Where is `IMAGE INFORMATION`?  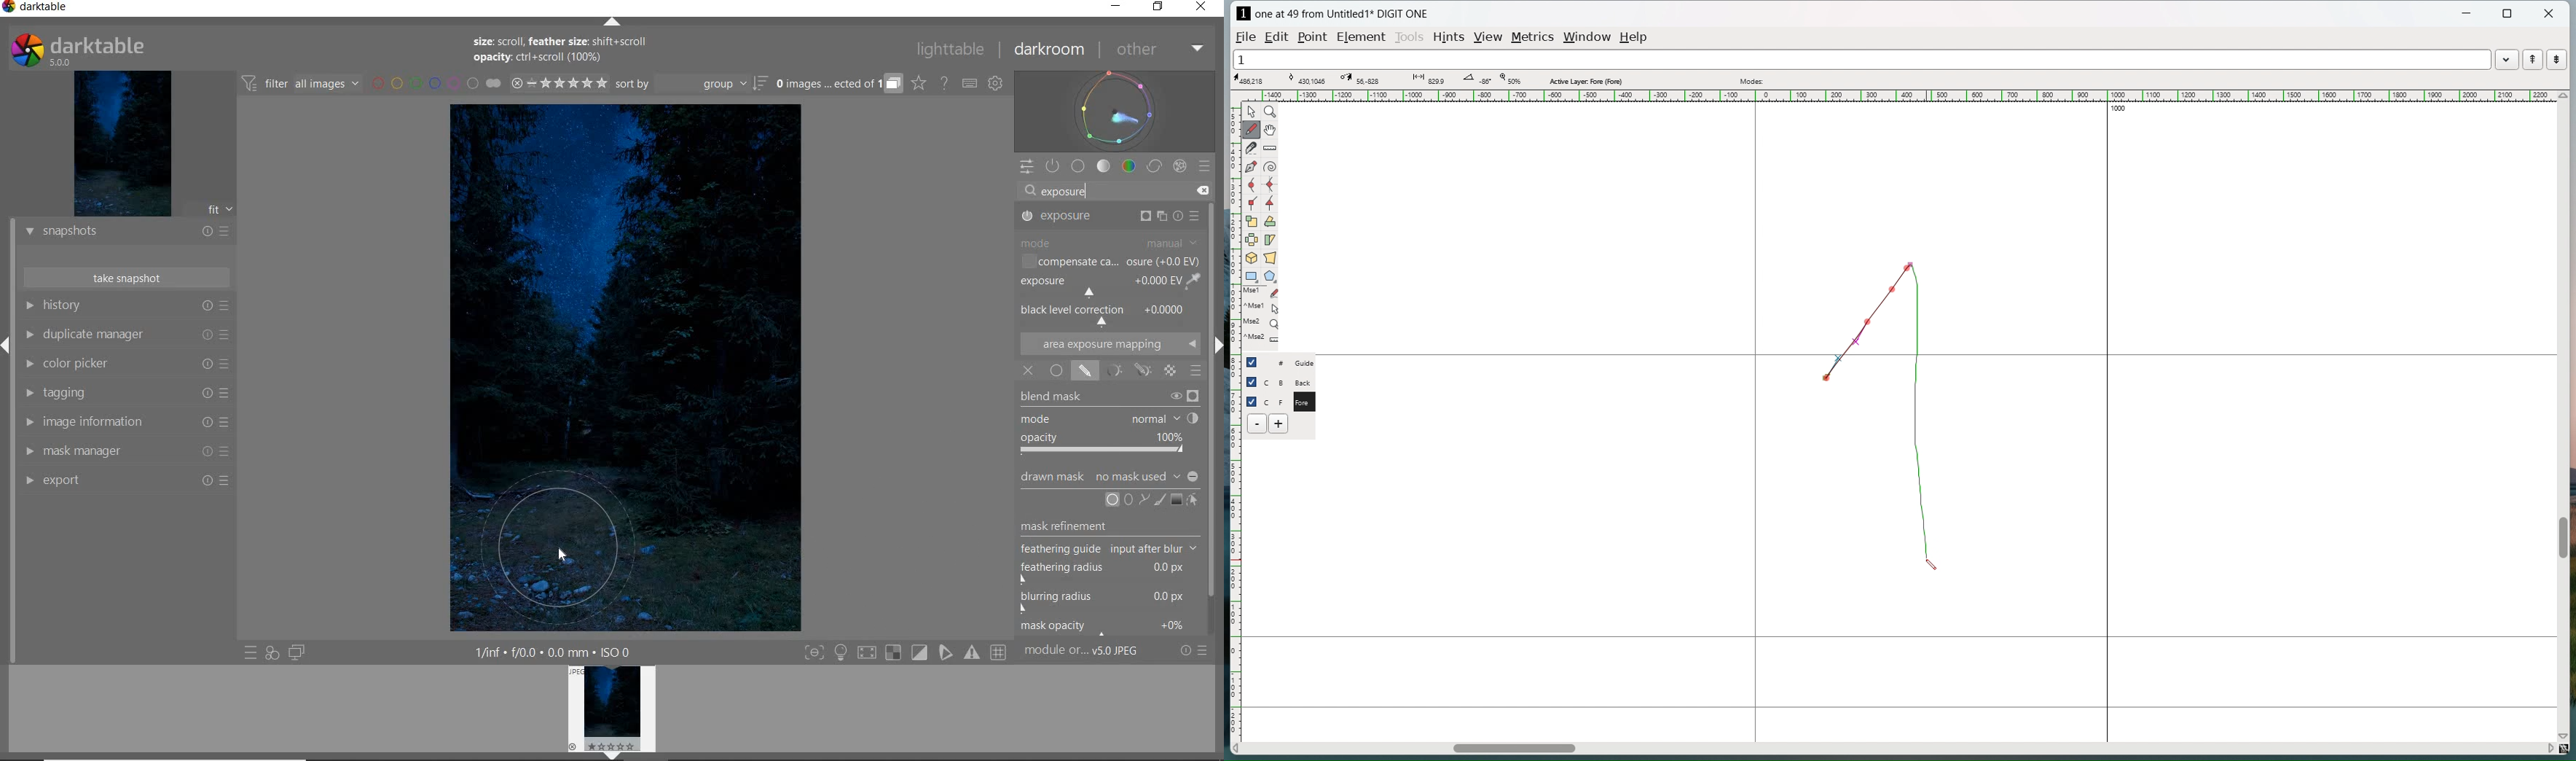
IMAGE INFORMATION is located at coordinates (124, 423).